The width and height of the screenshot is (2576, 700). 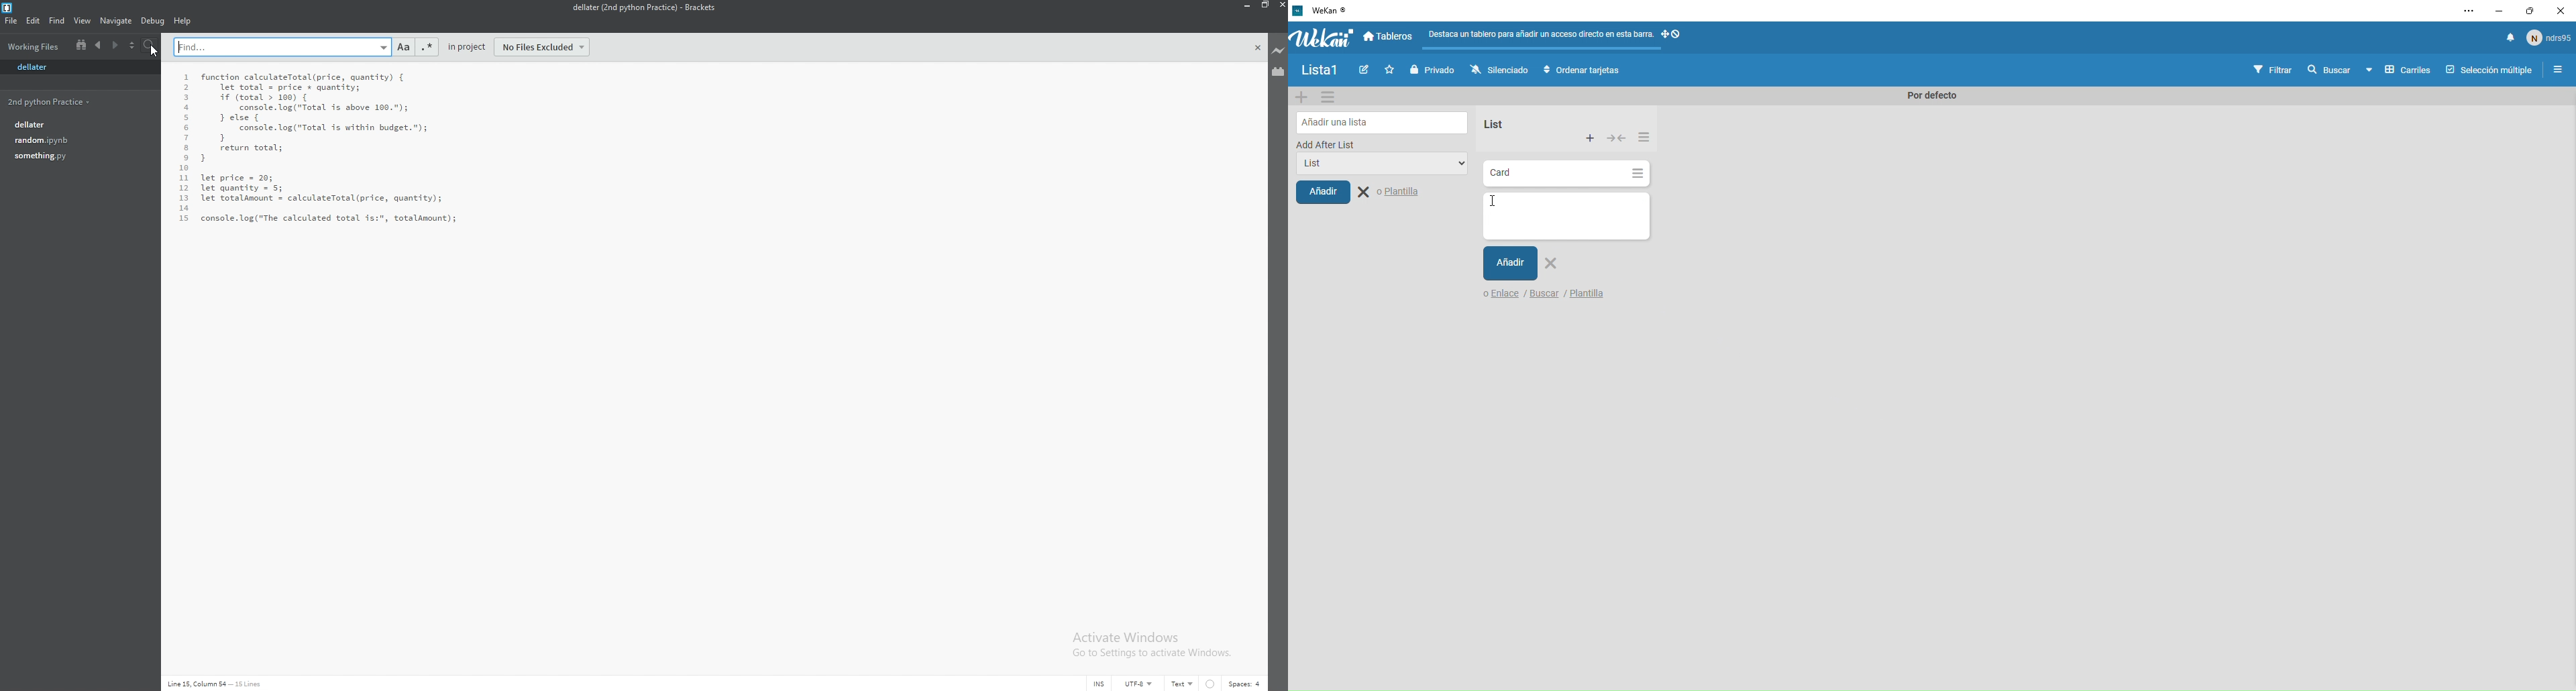 I want to click on Files, so click(x=1542, y=37).